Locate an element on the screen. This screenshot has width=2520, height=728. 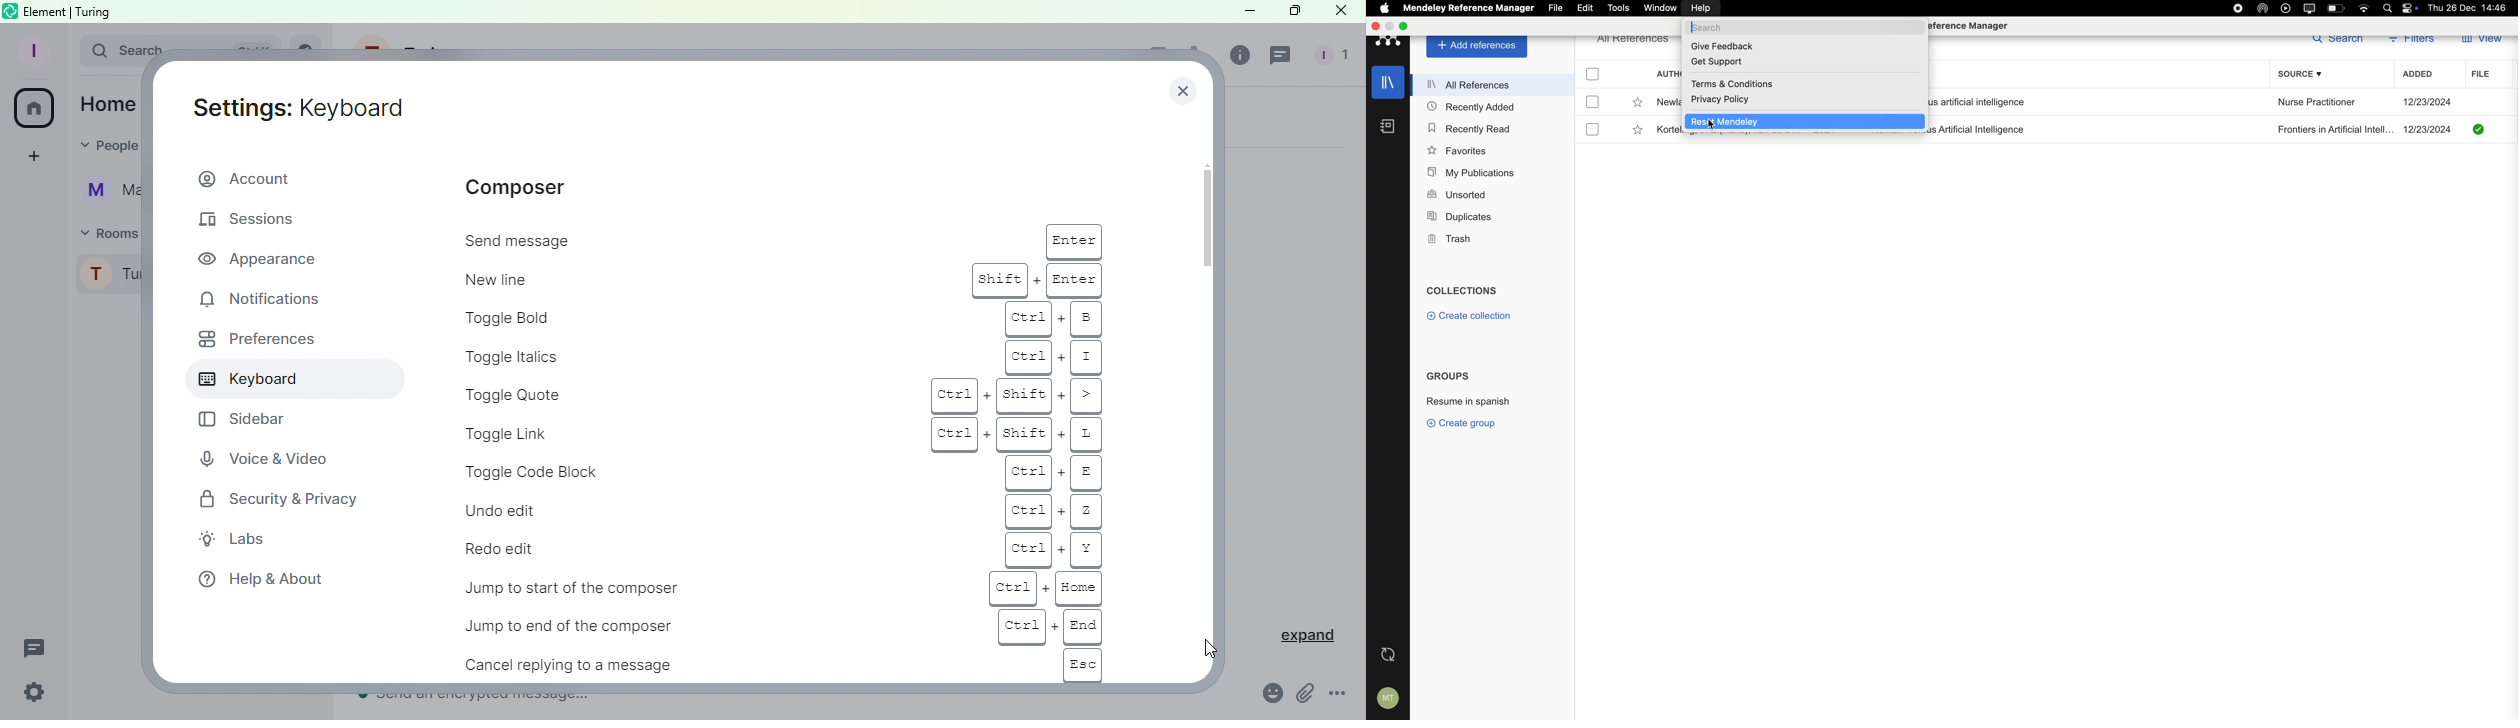
create collection is located at coordinates (1467, 317).